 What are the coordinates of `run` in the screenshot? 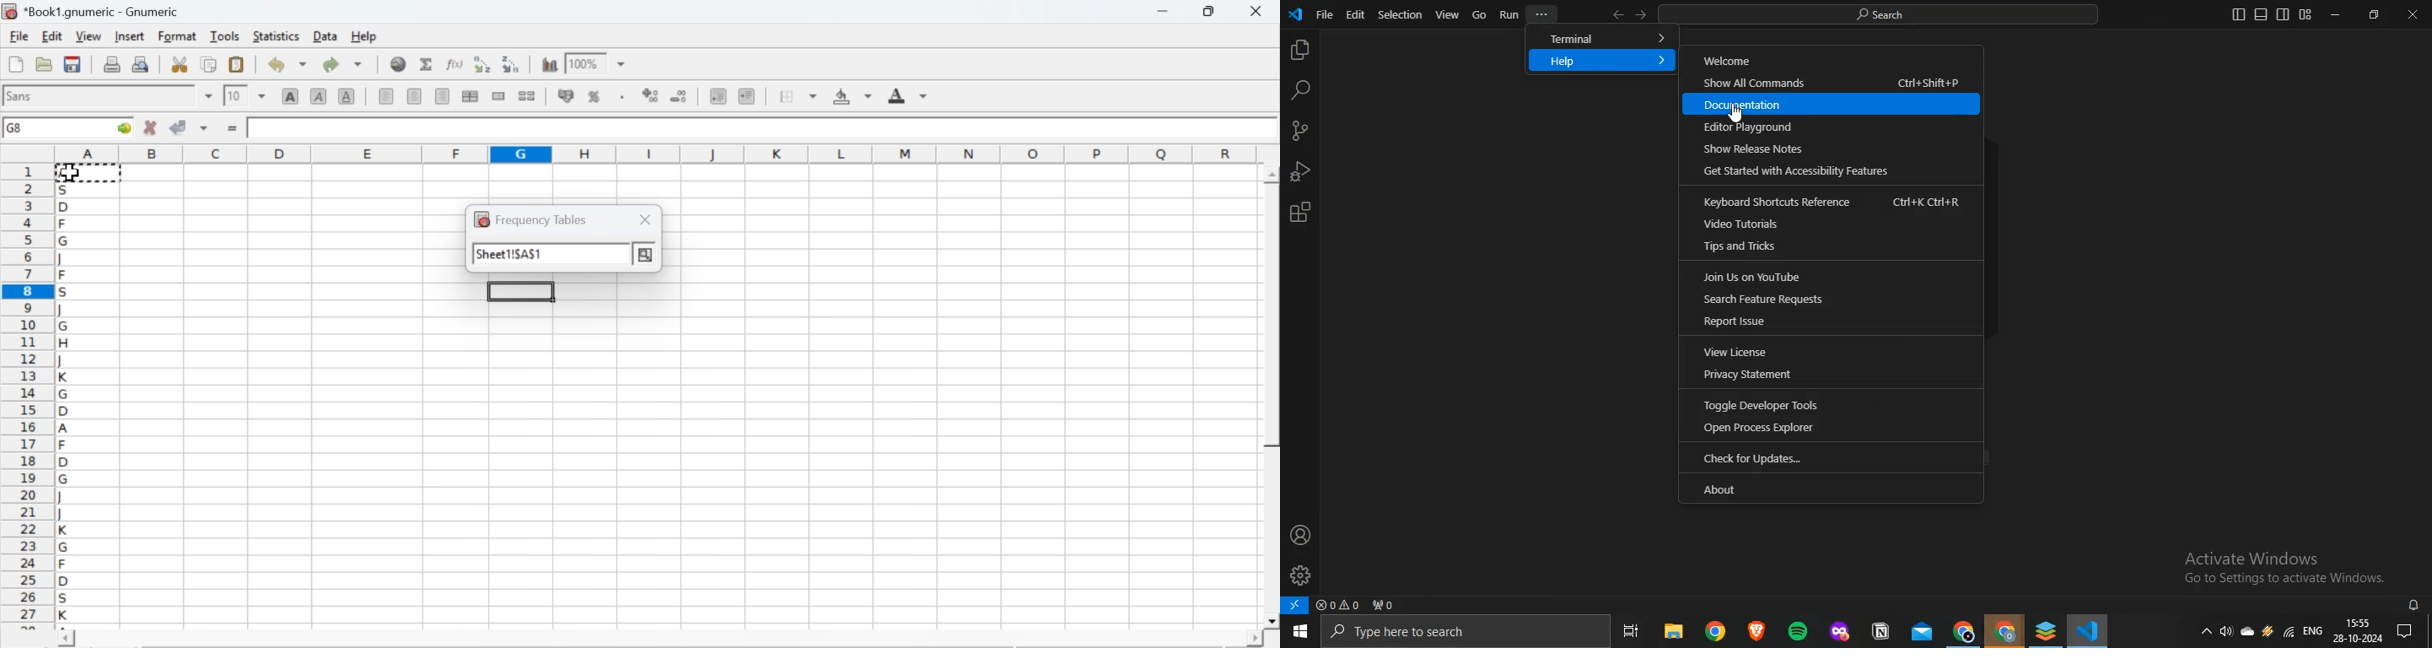 It's located at (1509, 14).